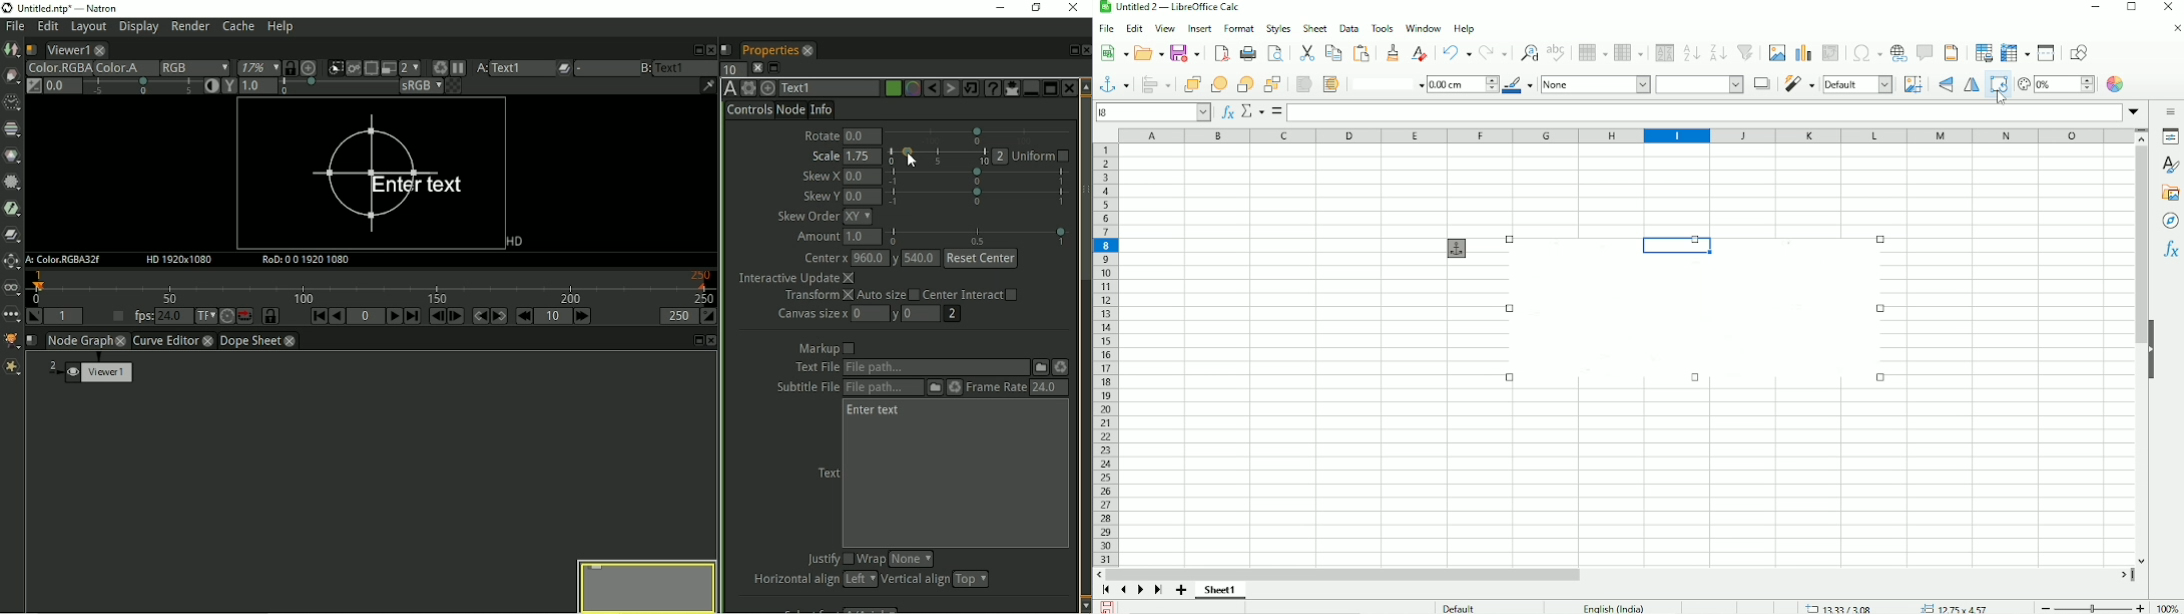  I want to click on Minimize, so click(1029, 88).